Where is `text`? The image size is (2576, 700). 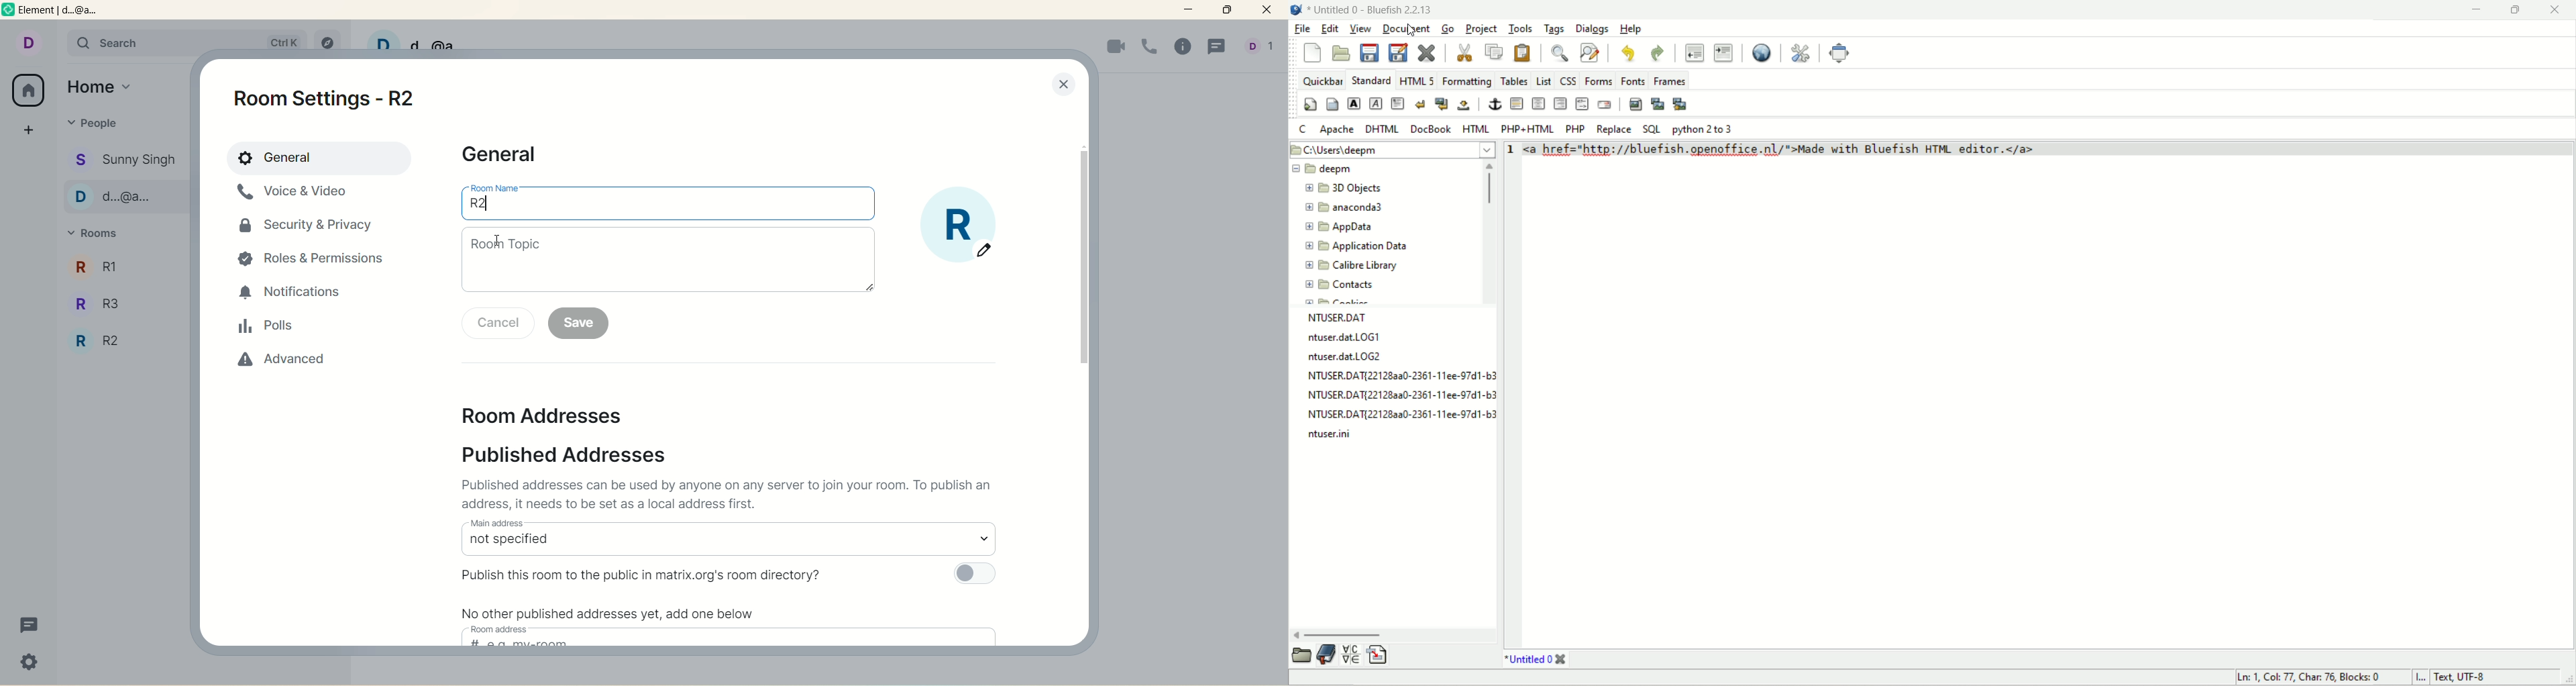 text is located at coordinates (1397, 379).